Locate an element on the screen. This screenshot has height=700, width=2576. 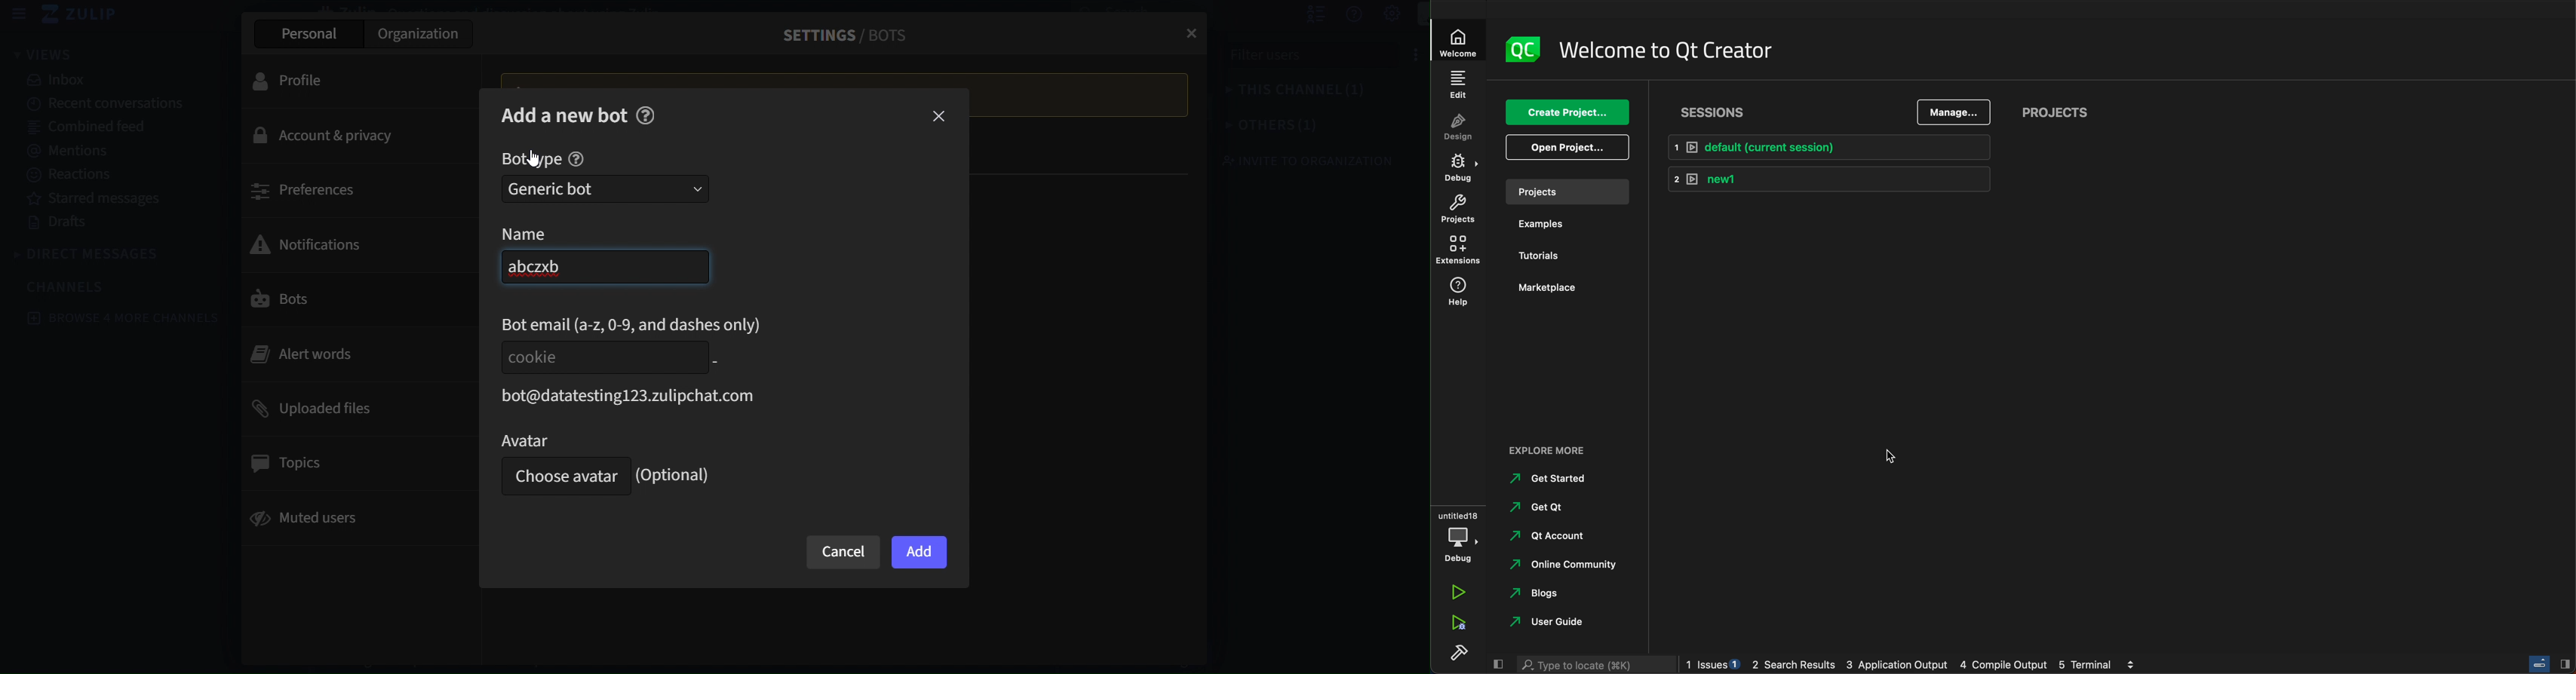
avatar is located at coordinates (560, 440).